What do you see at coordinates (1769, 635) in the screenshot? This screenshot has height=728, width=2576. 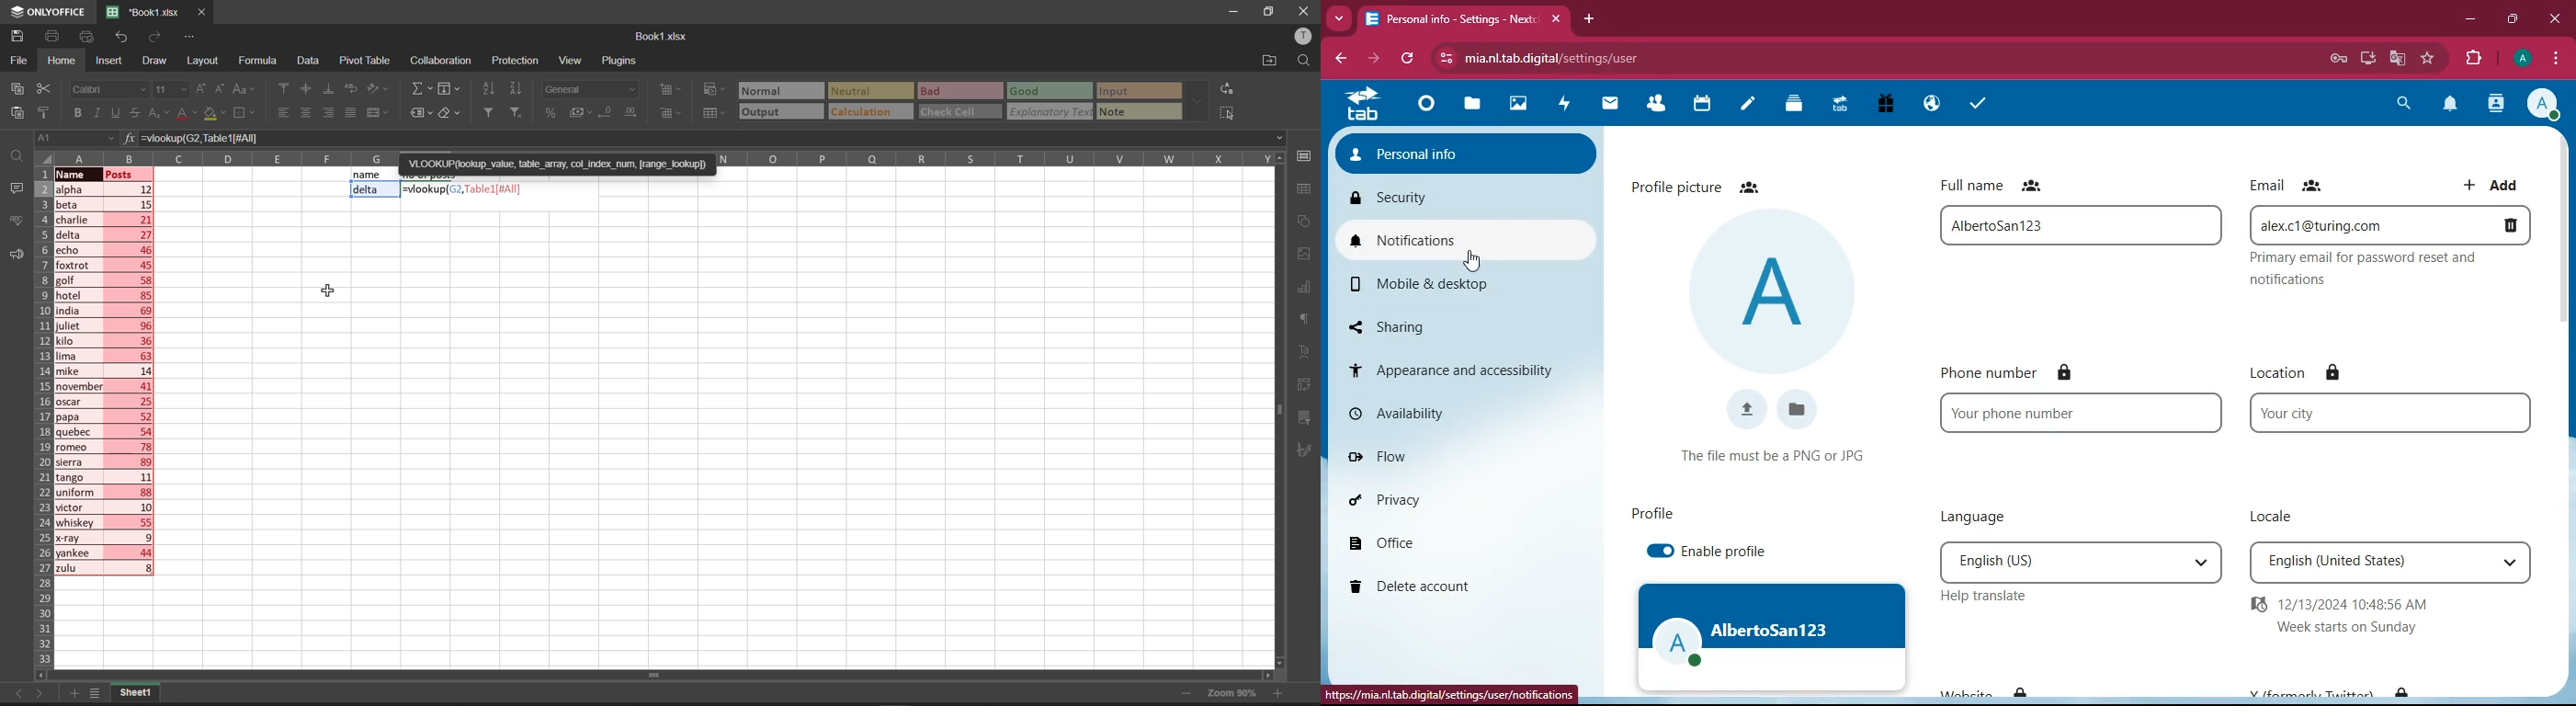 I see `profile image` at bounding box center [1769, 635].